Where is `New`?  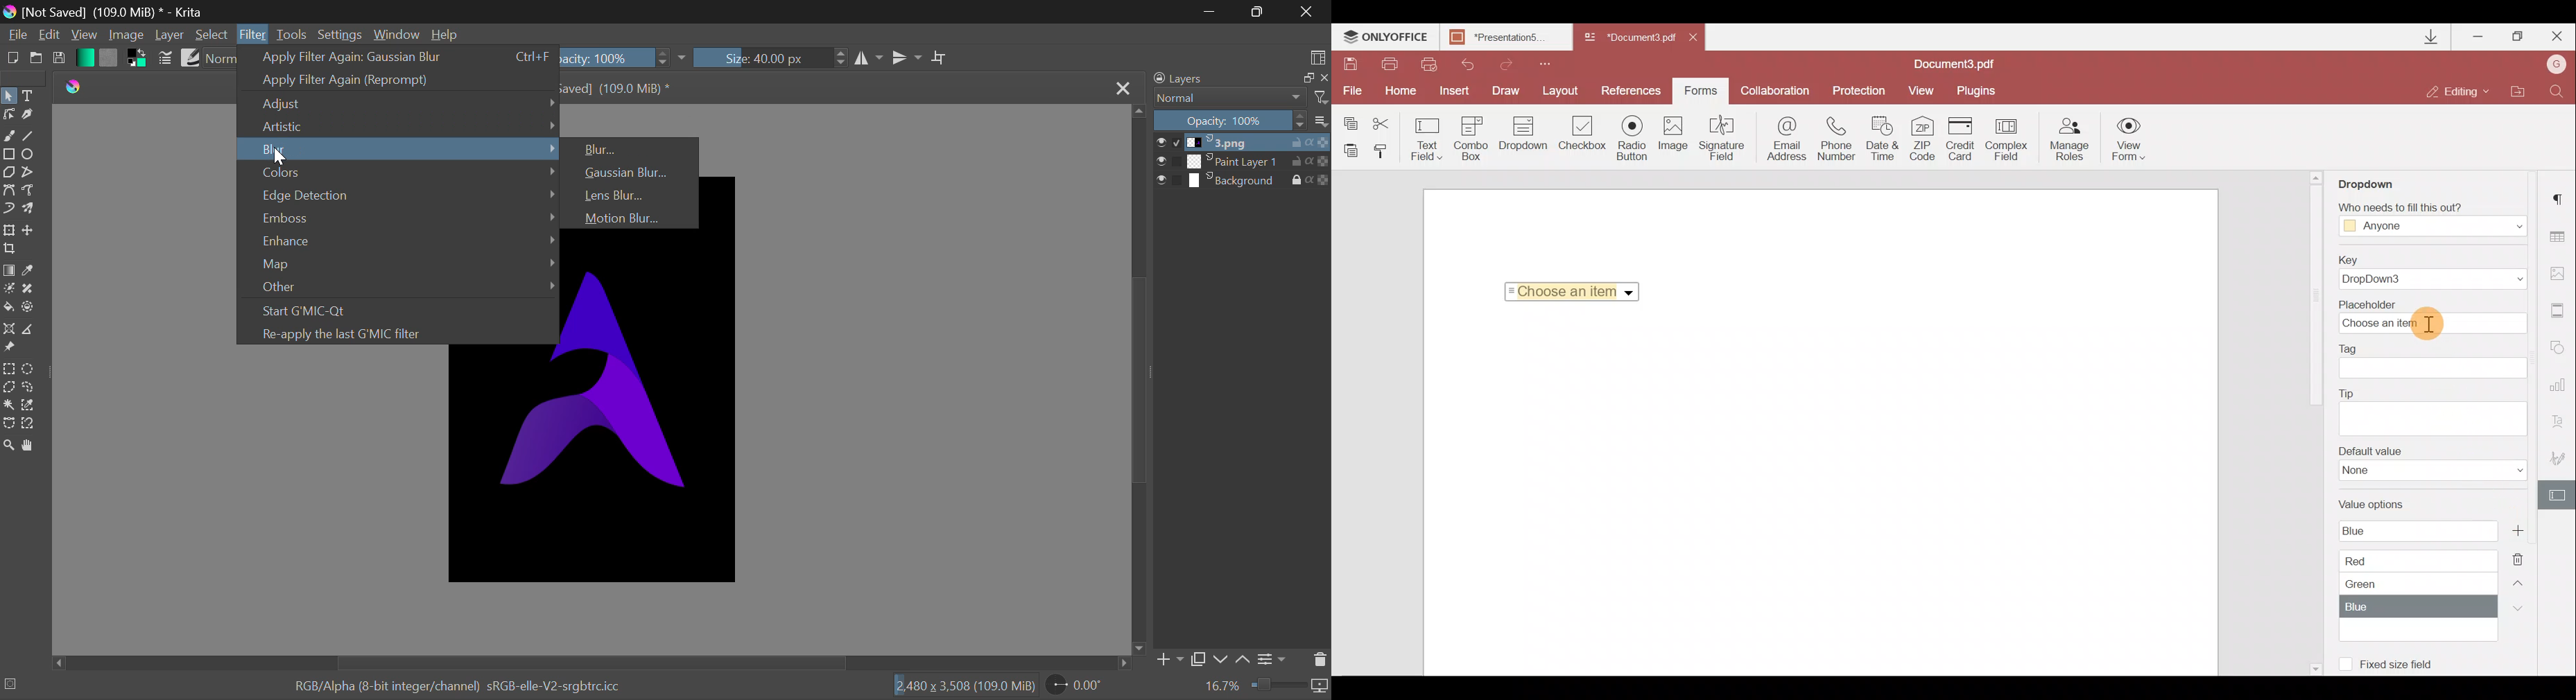
New is located at coordinates (12, 59).